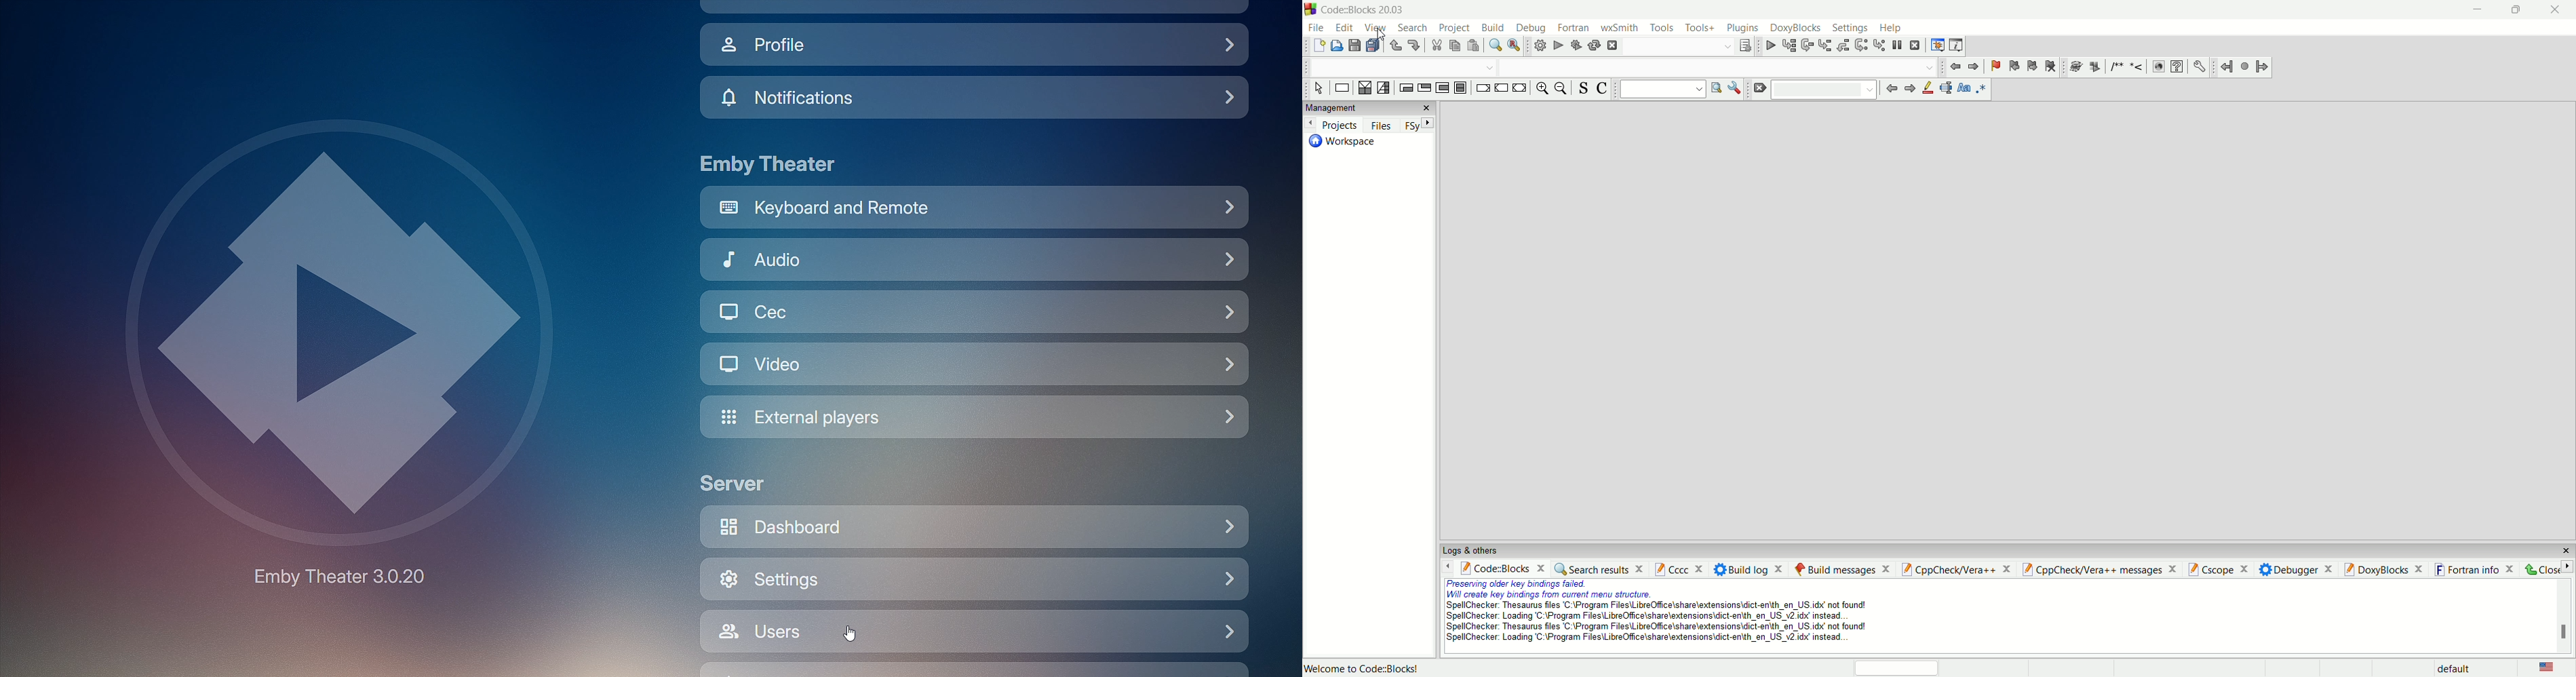 This screenshot has width=2576, height=700. I want to click on run to cursor, so click(1788, 45).